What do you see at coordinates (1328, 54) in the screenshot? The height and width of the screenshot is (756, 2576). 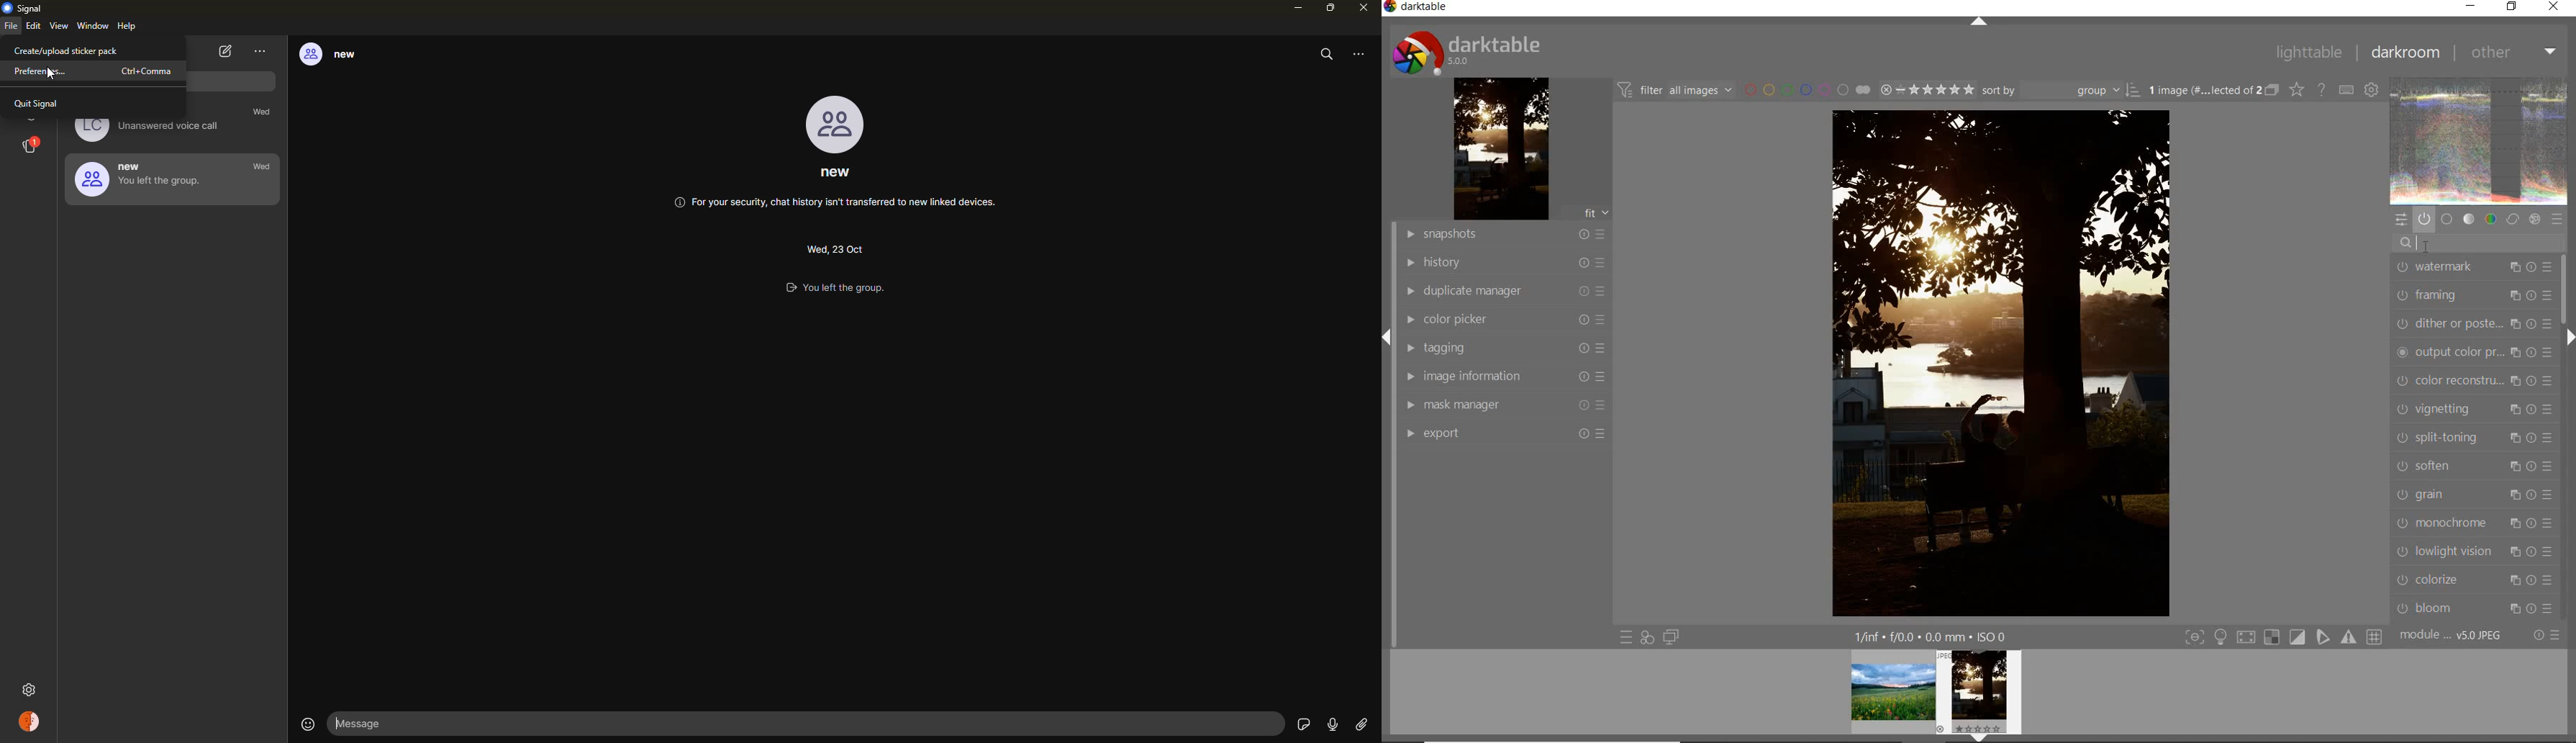 I see `search` at bounding box center [1328, 54].